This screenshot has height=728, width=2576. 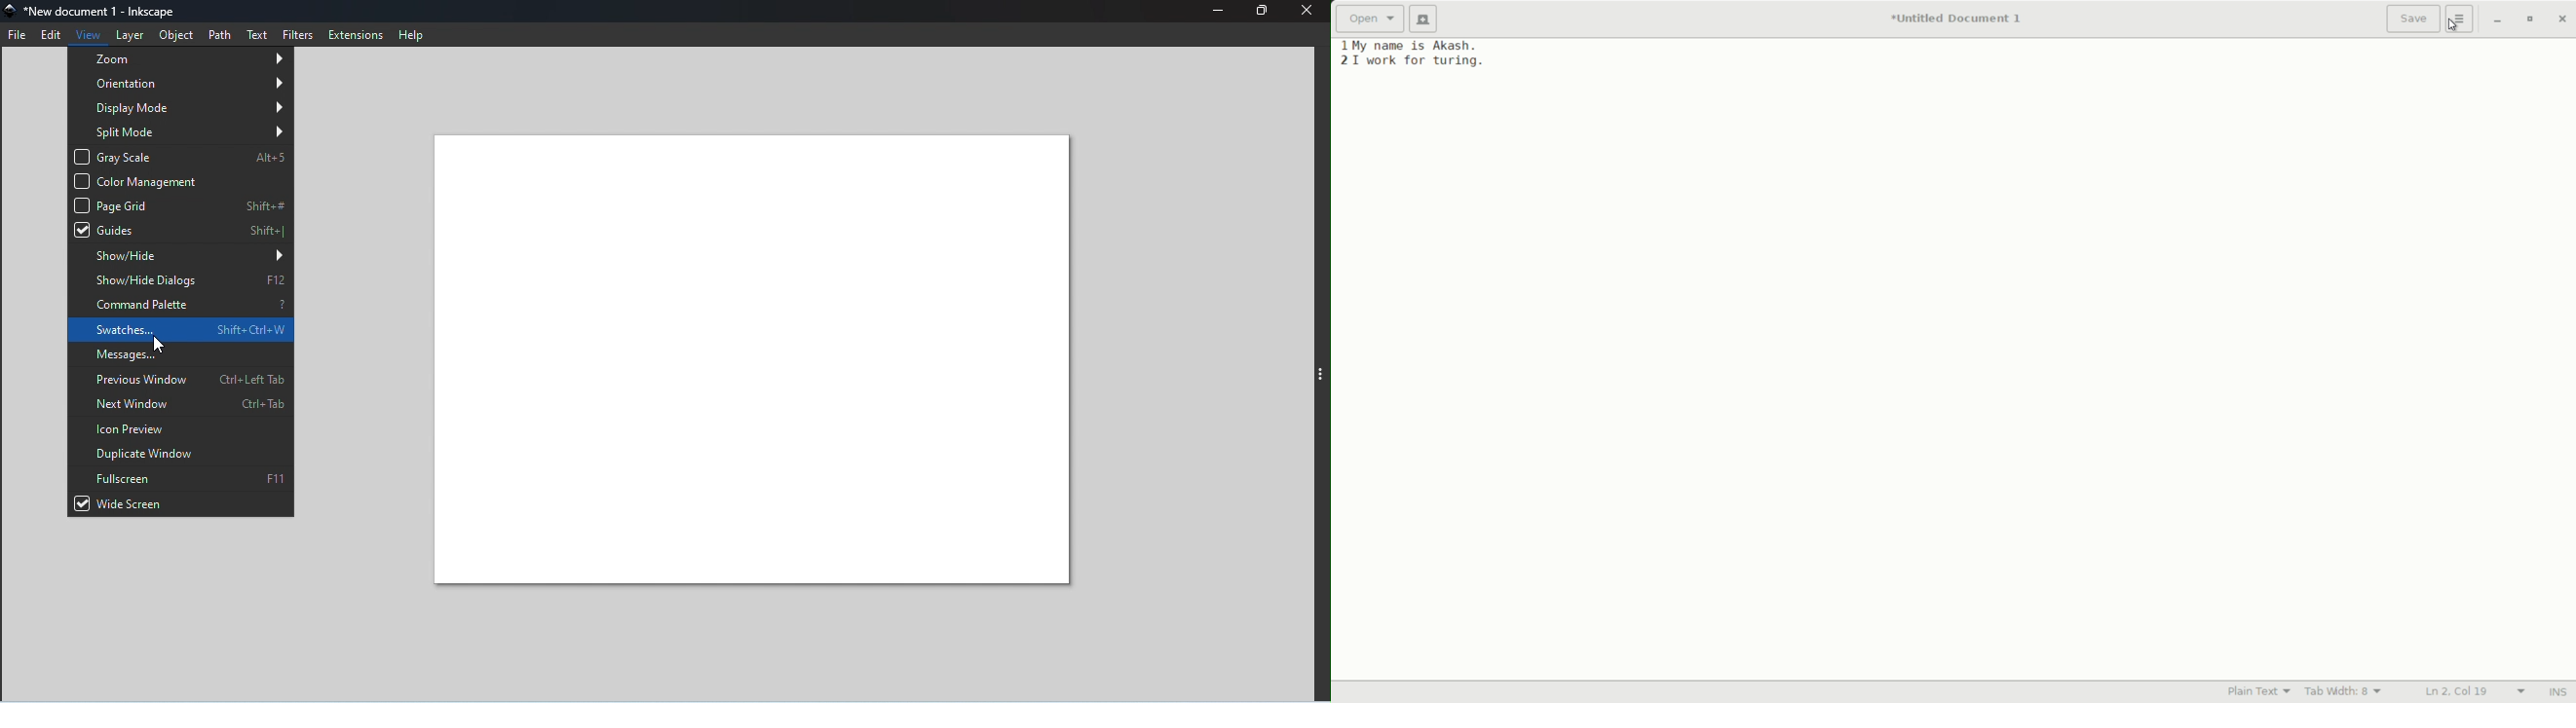 I want to click on *Untitled Document 1, so click(x=1959, y=20).